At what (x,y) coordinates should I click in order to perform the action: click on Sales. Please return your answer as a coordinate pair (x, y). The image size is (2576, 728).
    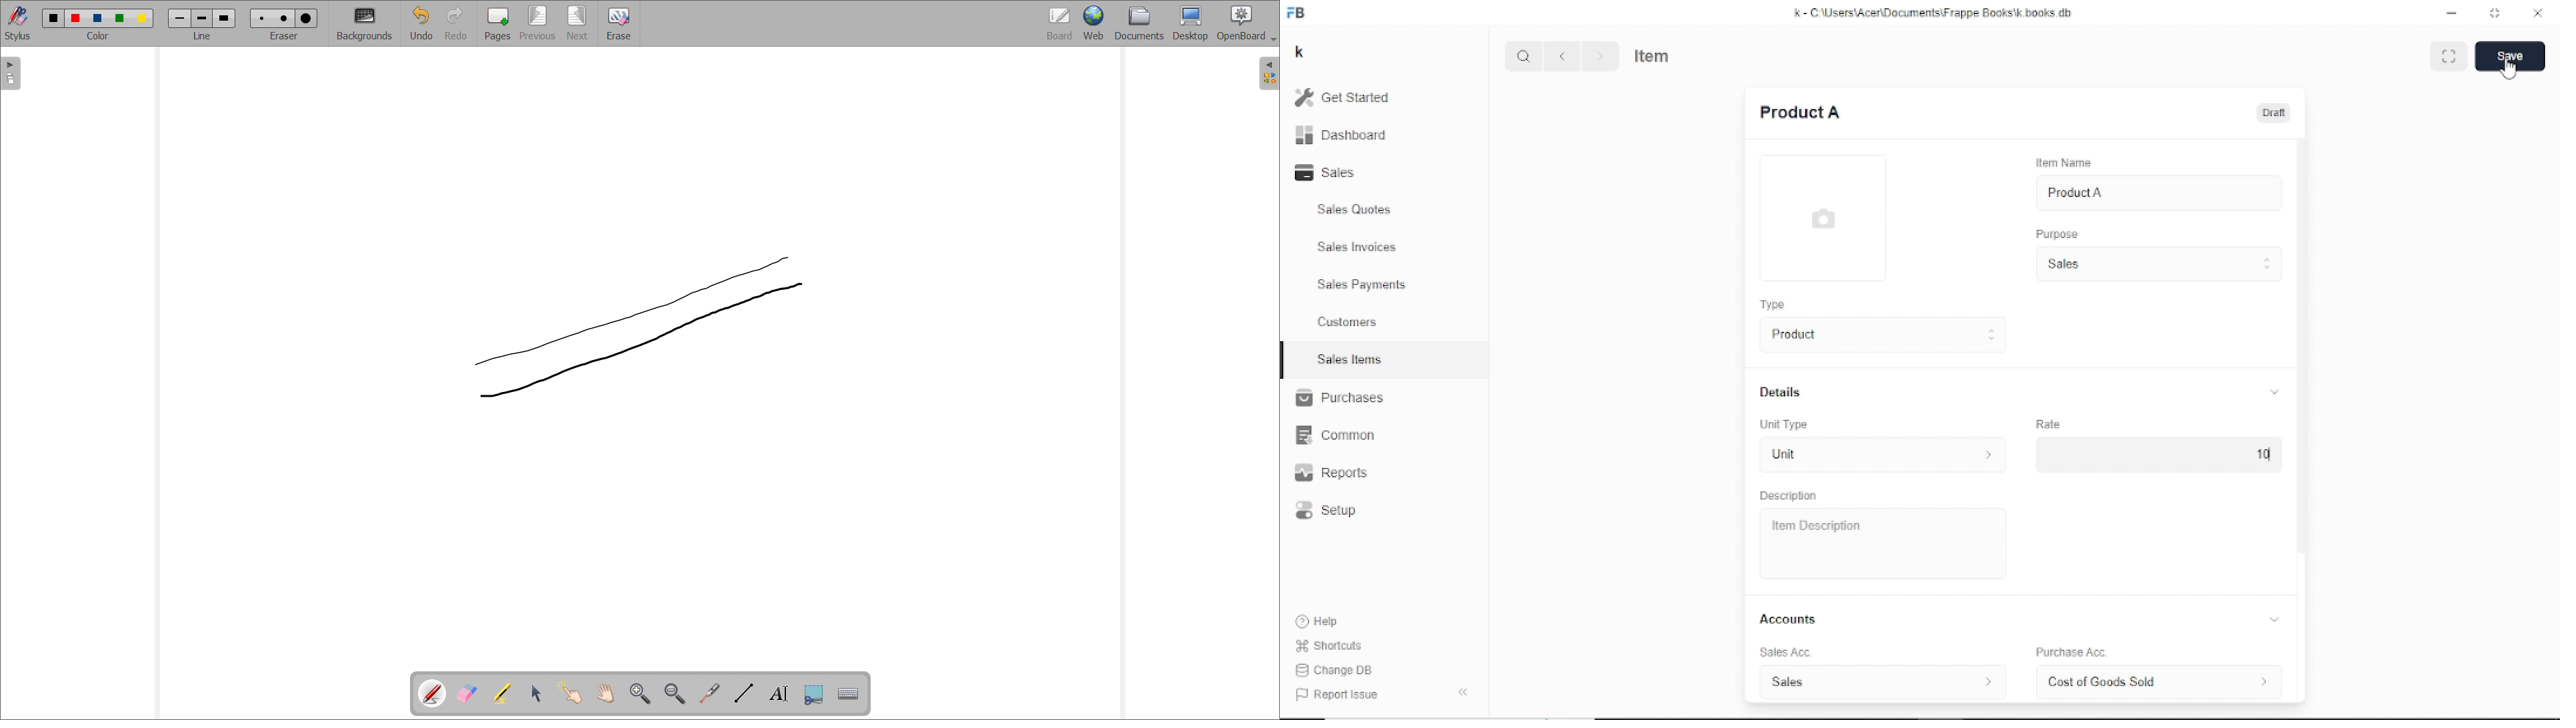
    Looking at the image, I should click on (1881, 681).